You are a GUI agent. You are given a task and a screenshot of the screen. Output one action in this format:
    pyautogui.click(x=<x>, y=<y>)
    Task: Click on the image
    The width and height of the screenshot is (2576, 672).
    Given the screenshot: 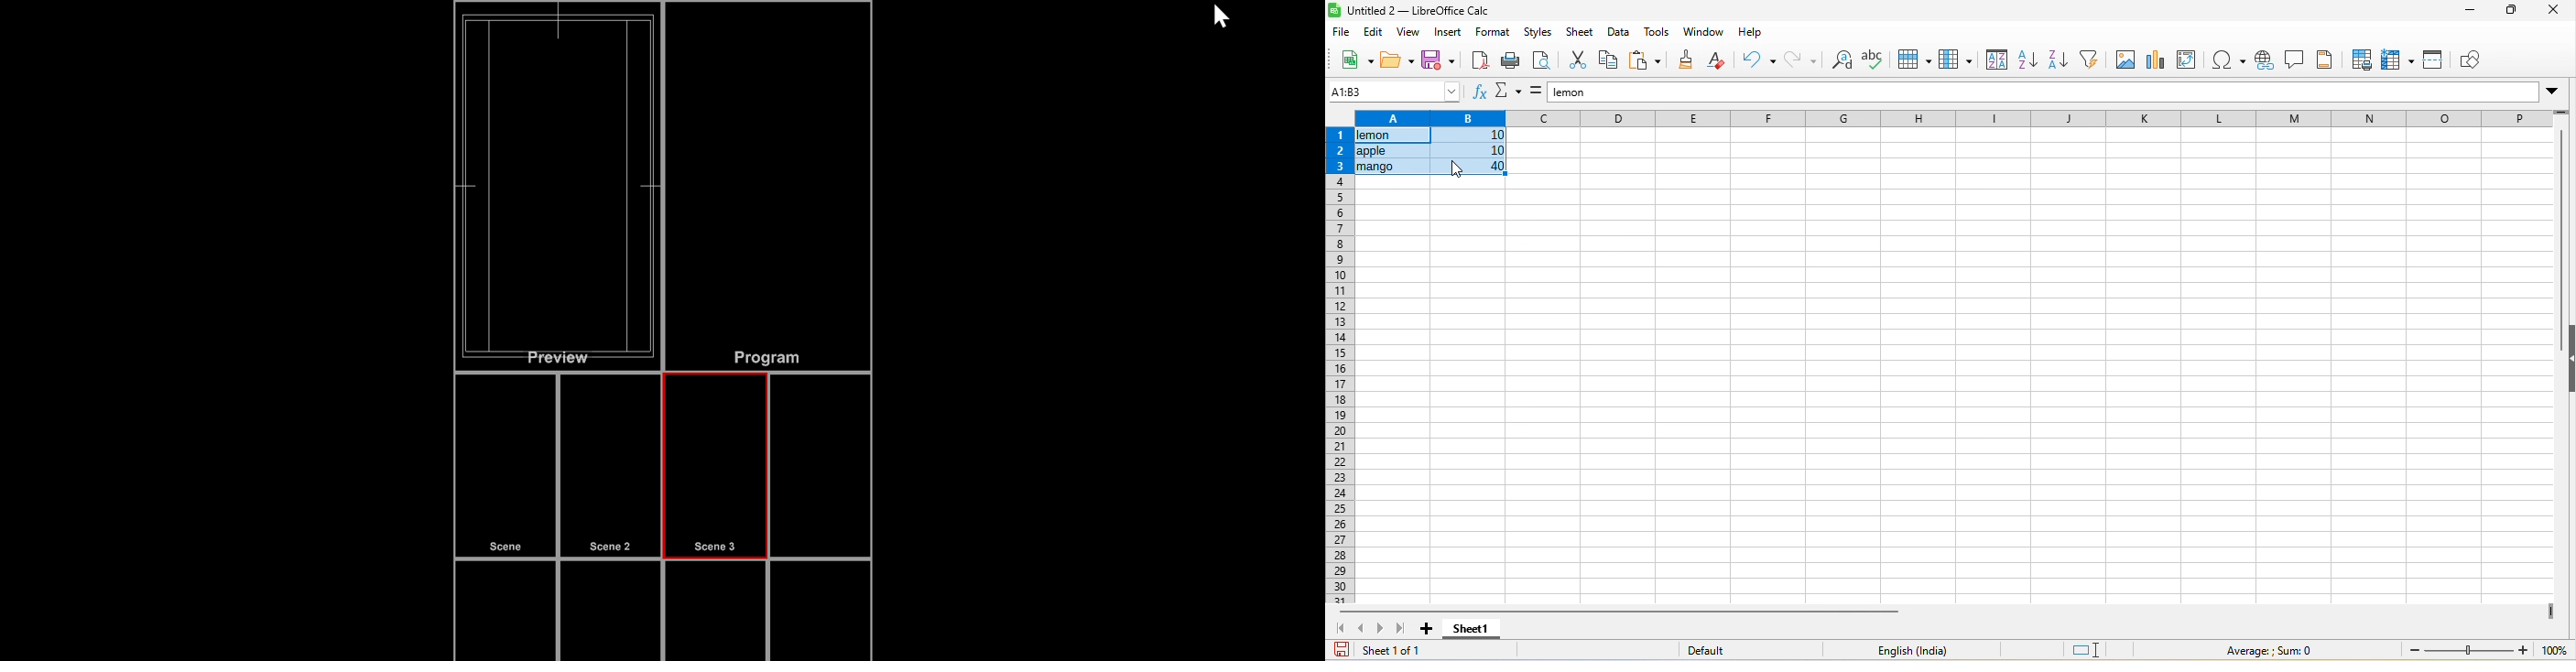 What is the action you would take?
    pyautogui.click(x=2124, y=61)
    